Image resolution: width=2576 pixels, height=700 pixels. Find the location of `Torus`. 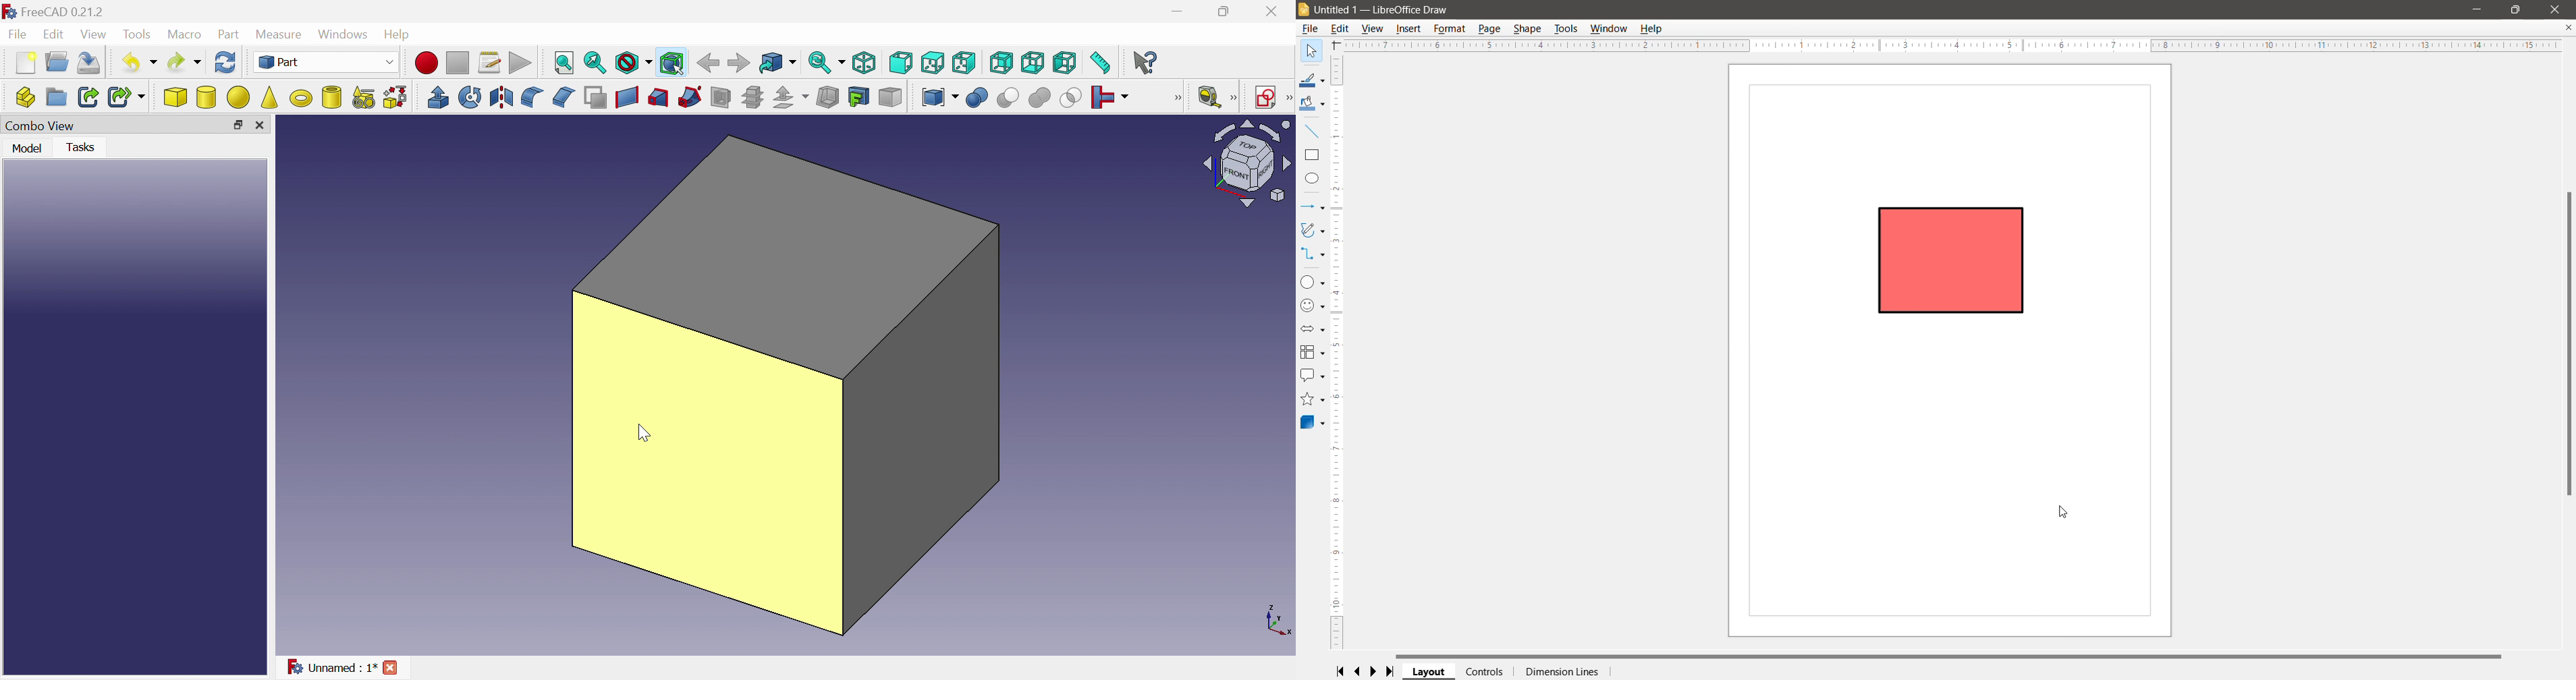

Torus is located at coordinates (300, 98).